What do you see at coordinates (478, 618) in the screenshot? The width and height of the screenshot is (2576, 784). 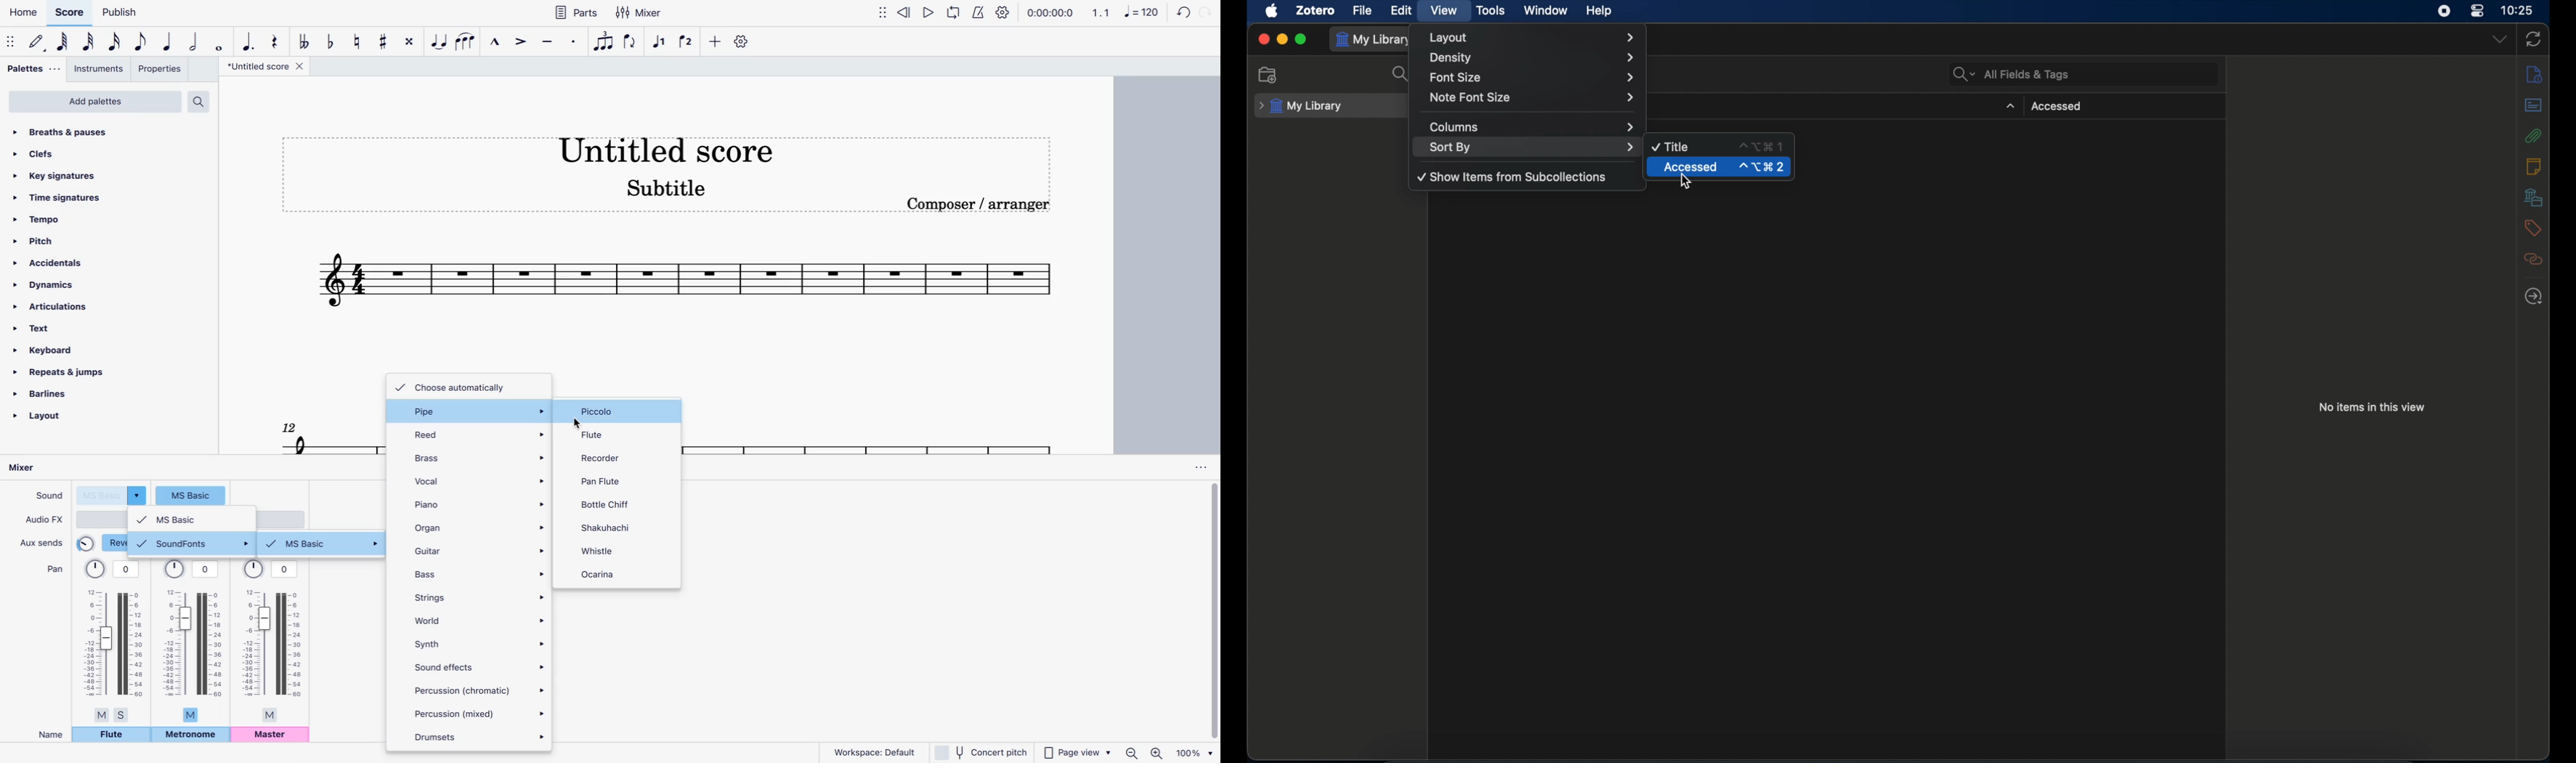 I see `world` at bounding box center [478, 618].